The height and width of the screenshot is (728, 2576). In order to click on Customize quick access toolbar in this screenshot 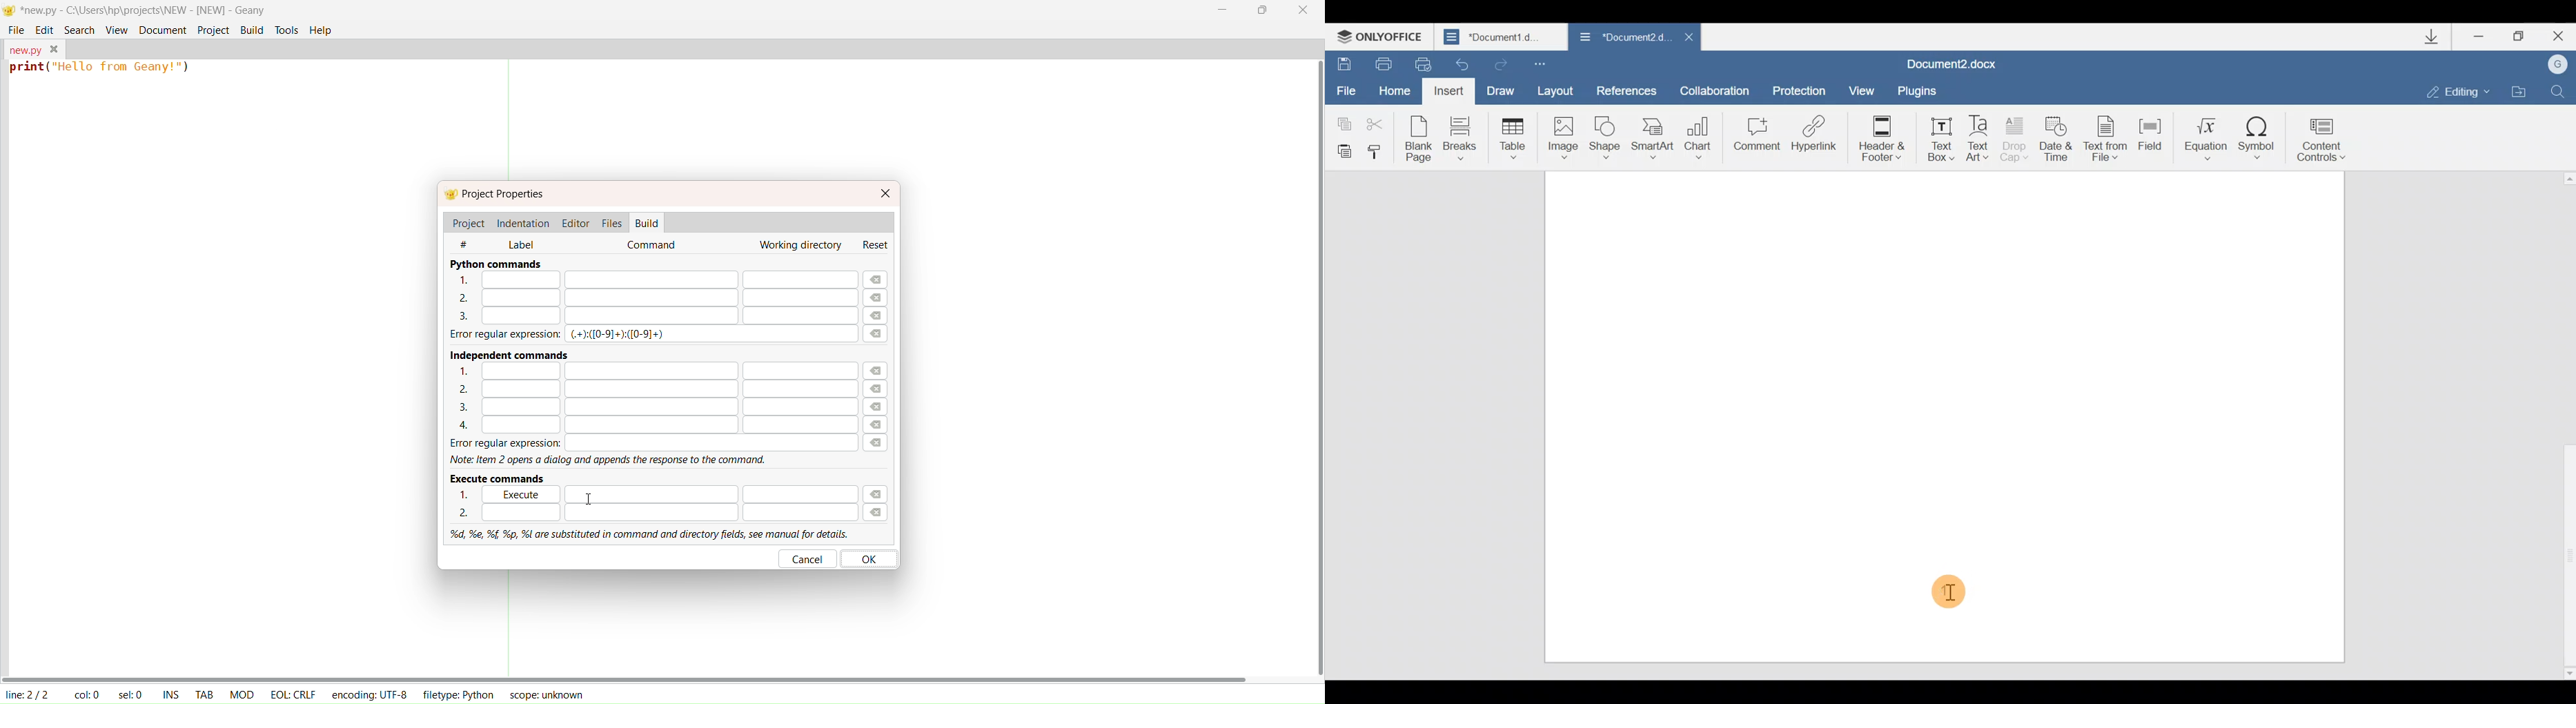, I will do `click(1550, 63)`.